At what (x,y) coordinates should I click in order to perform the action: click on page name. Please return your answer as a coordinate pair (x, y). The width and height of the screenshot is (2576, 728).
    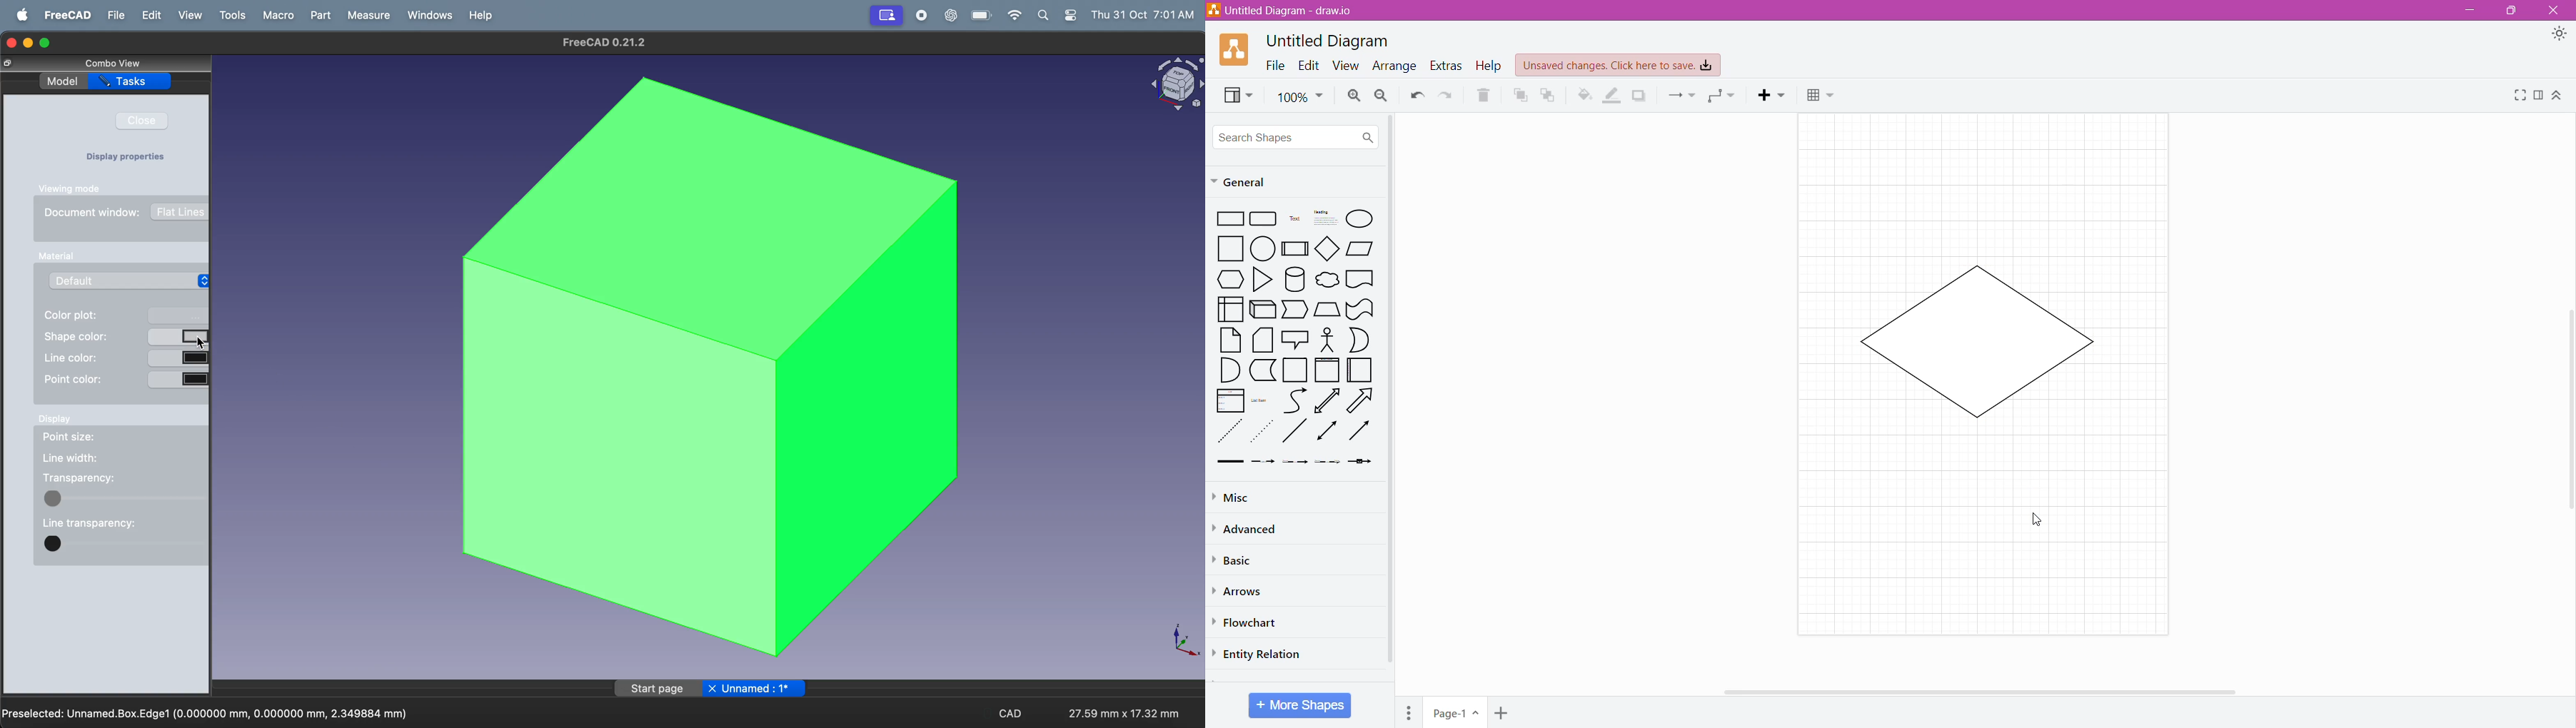
    Looking at the image, I should click on (712, 687).